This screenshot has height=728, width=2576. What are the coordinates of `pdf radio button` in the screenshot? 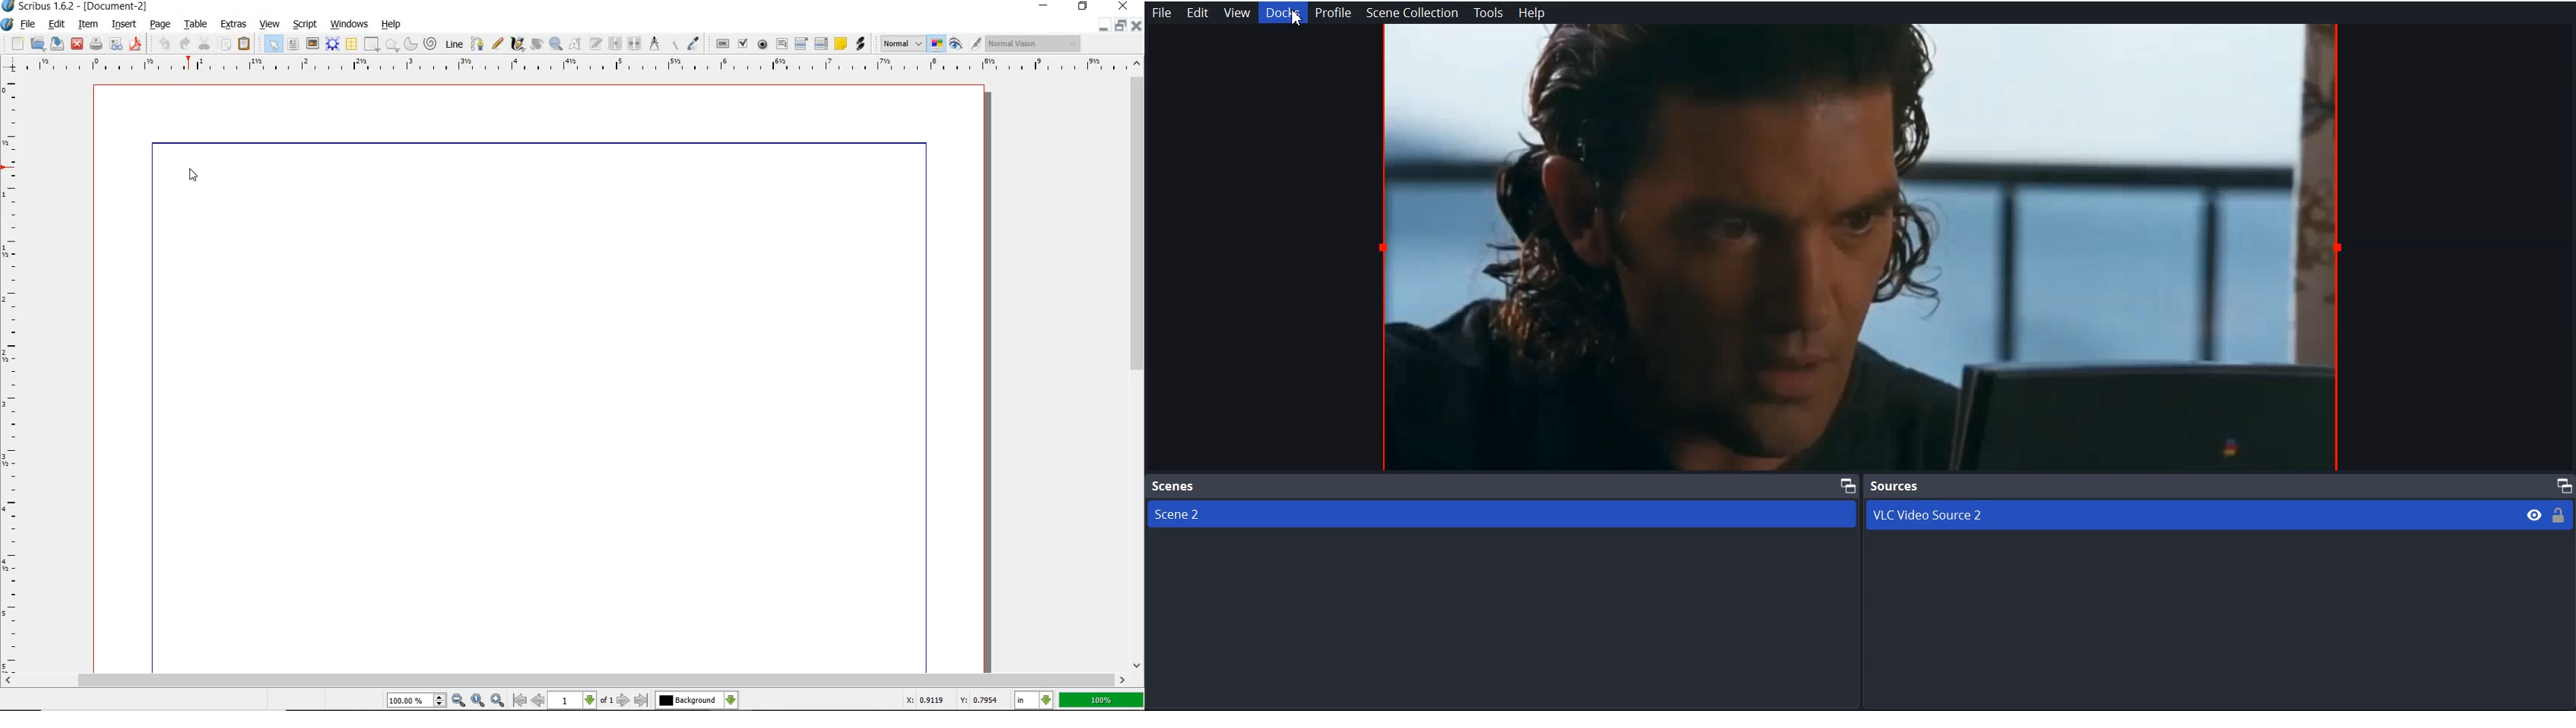 It's located at (763, 45).